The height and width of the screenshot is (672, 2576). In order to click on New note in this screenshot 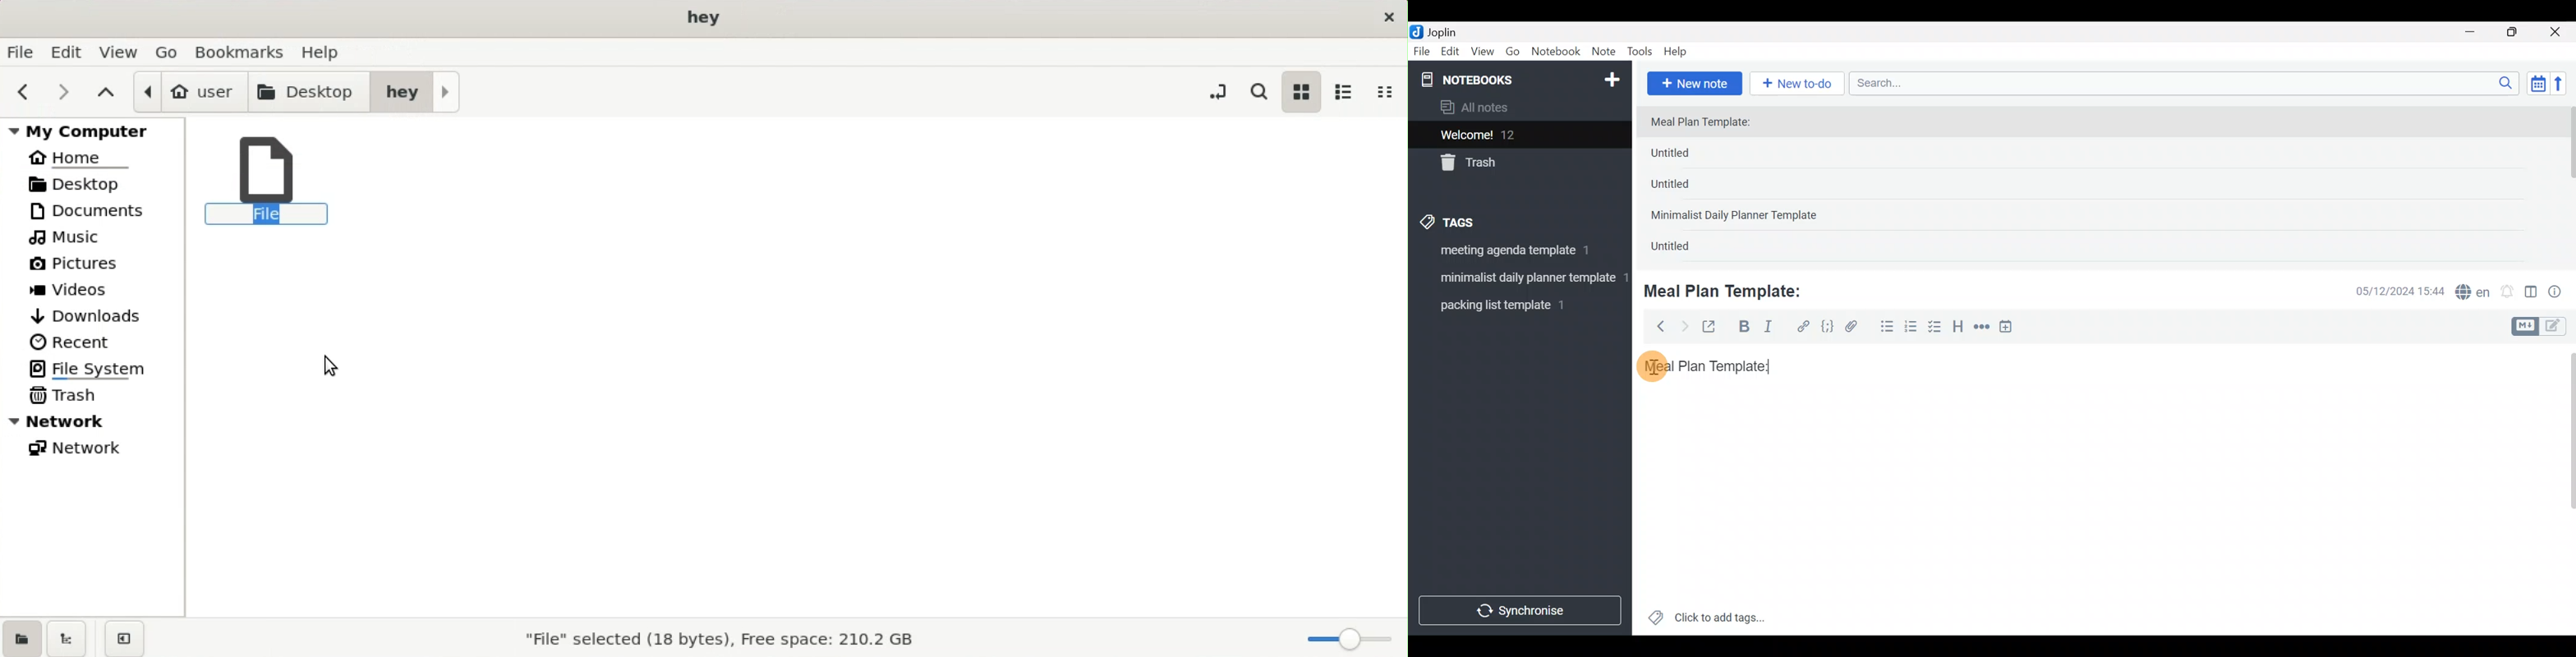, I will do `click(1693, 82)`.